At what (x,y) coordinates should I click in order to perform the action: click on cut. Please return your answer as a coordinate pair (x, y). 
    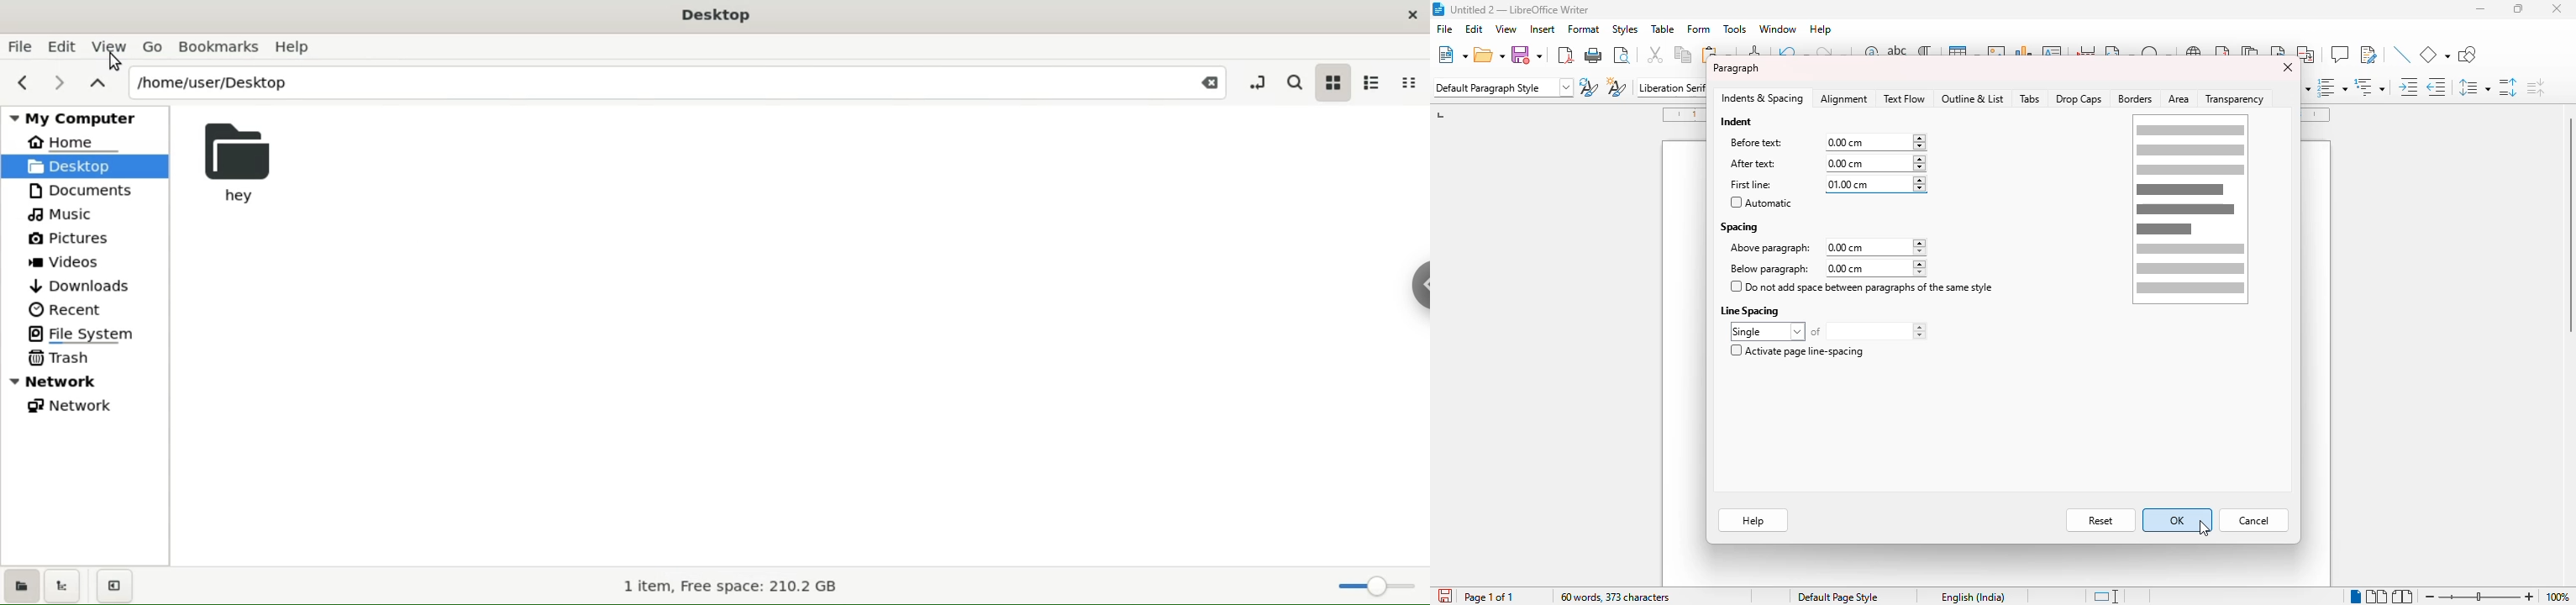
    Looking at the image, I should click on (1656, 55).